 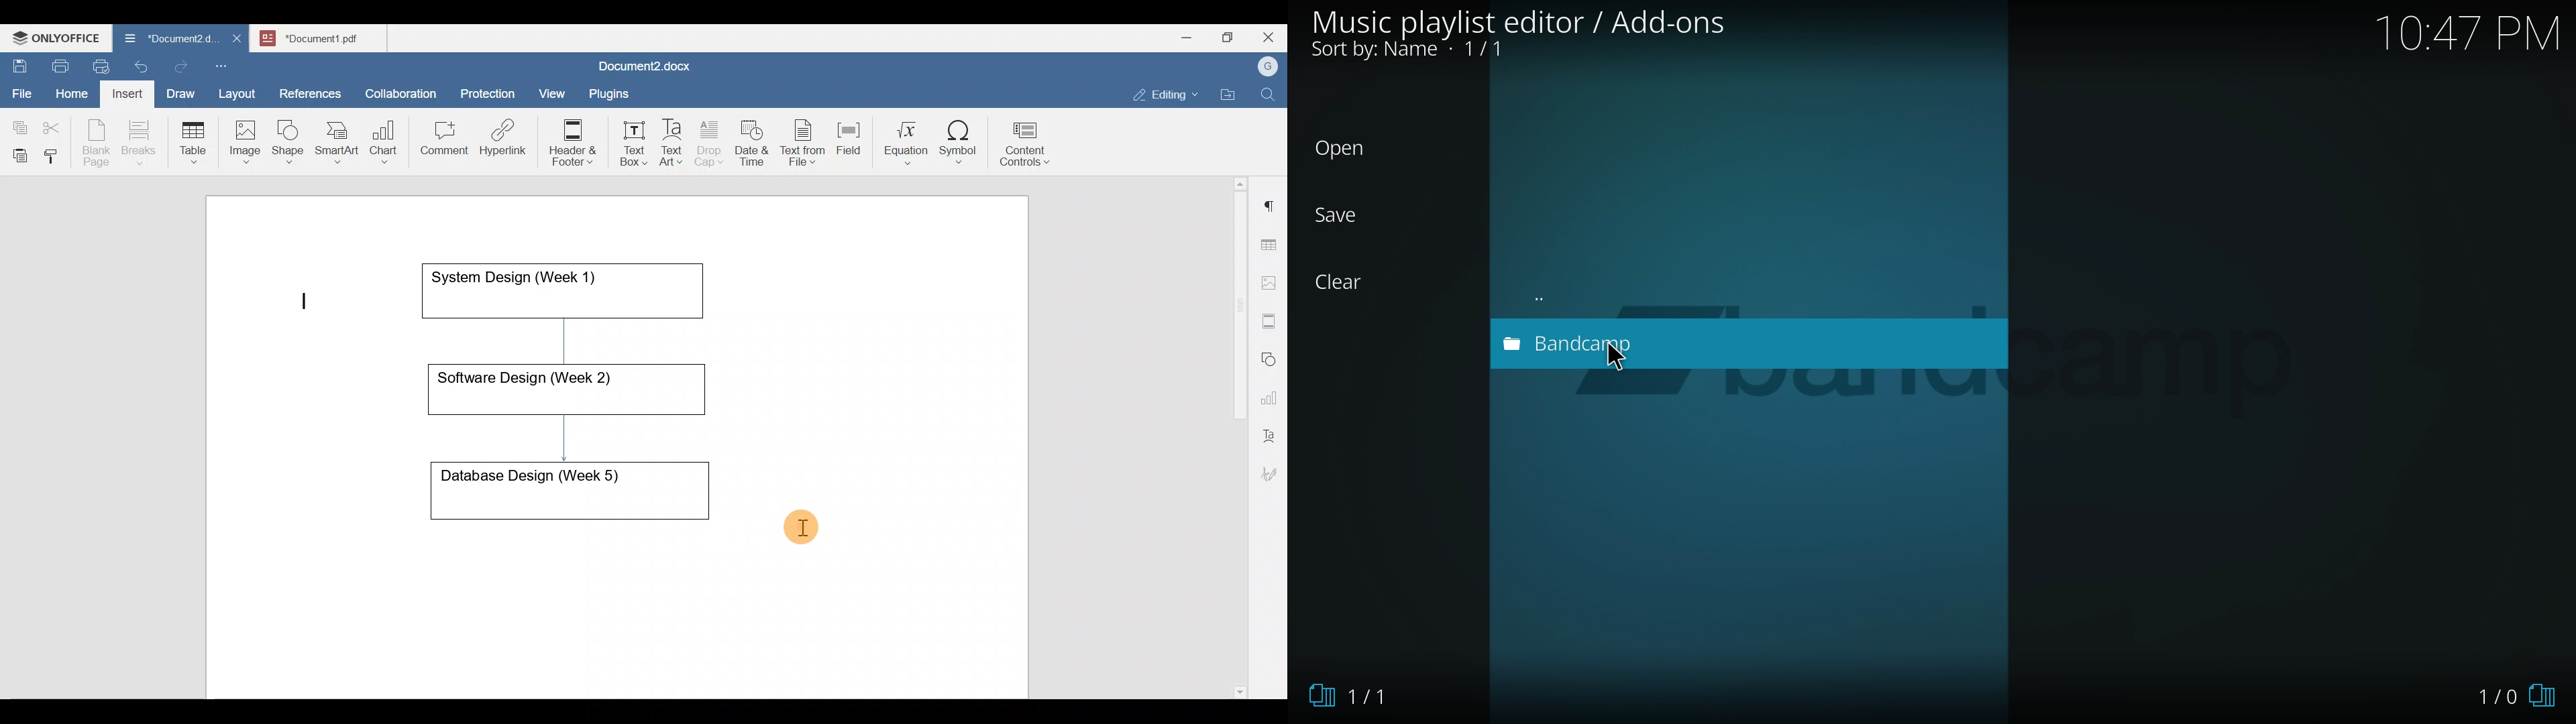 What do you see at coordinates (1350, 215) in the screenshot?
I see `Save` at bounding box center [1350, 215].